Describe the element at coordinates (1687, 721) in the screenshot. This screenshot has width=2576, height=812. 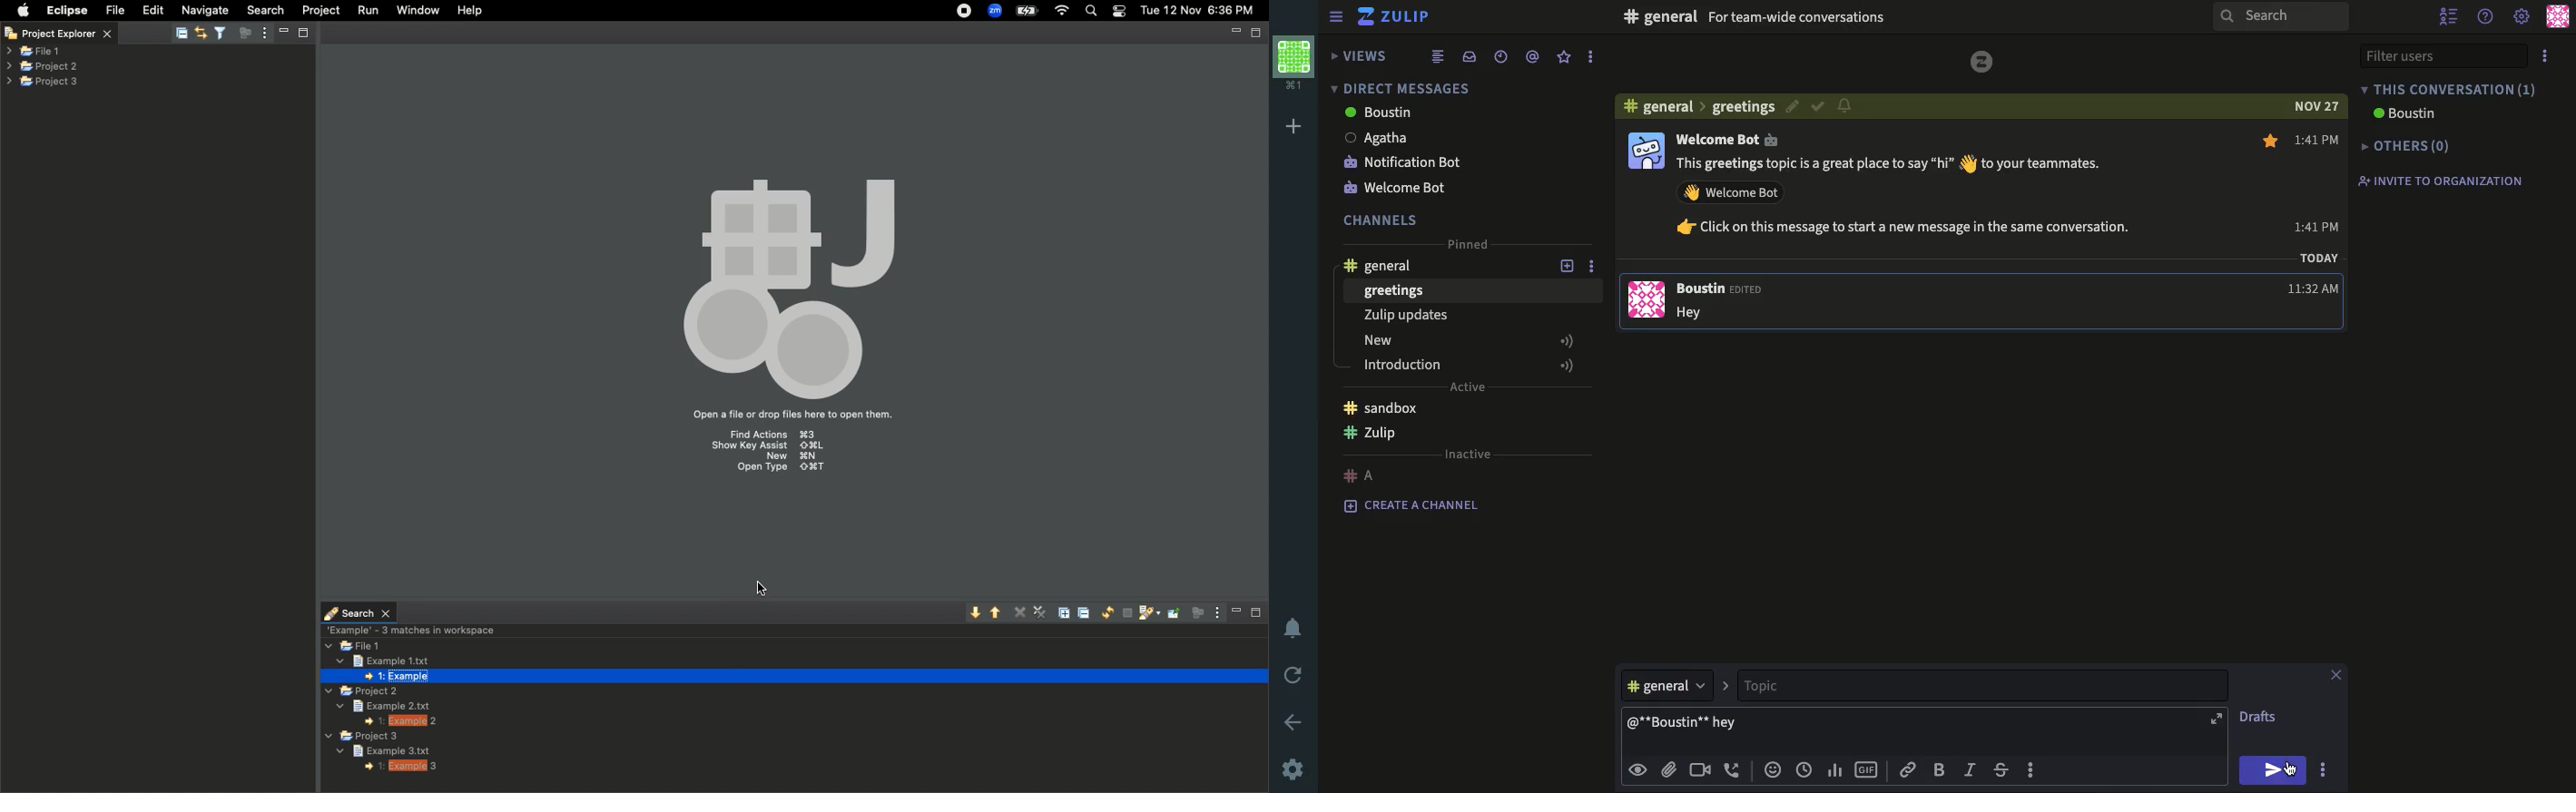
I see `@boustin hey` at that location.